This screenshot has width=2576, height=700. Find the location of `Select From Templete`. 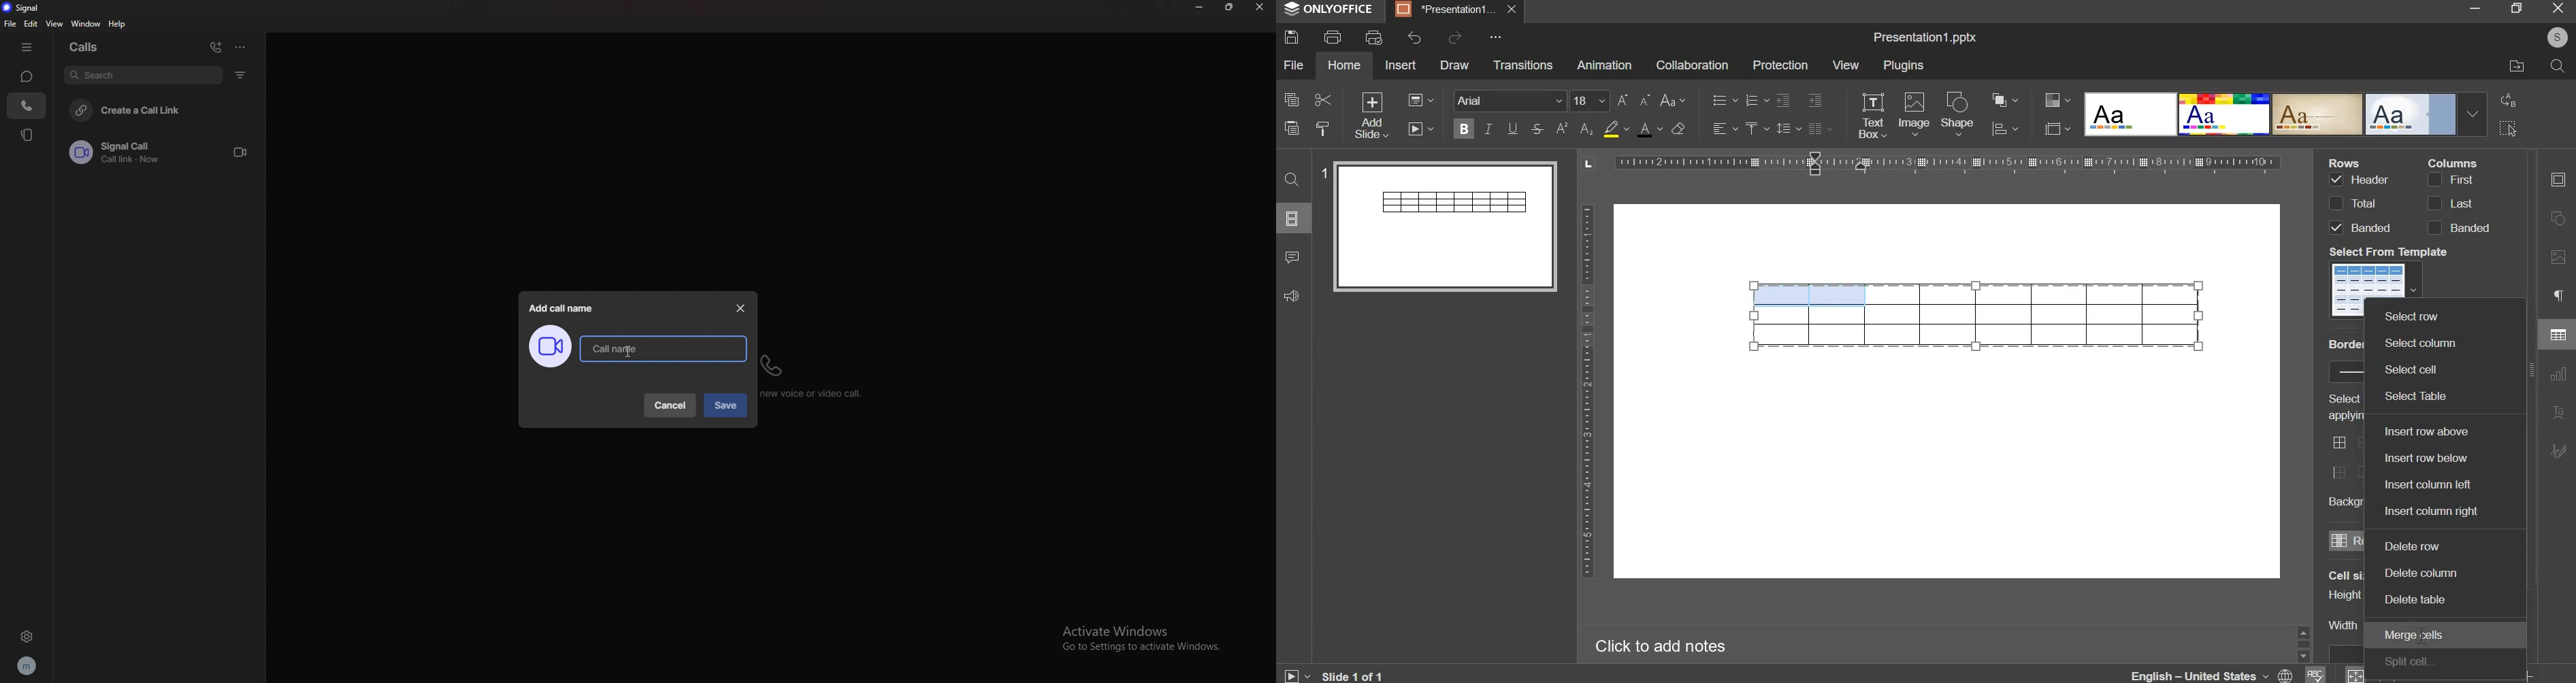

Select From Templete is located at coordinates (2390, 252).